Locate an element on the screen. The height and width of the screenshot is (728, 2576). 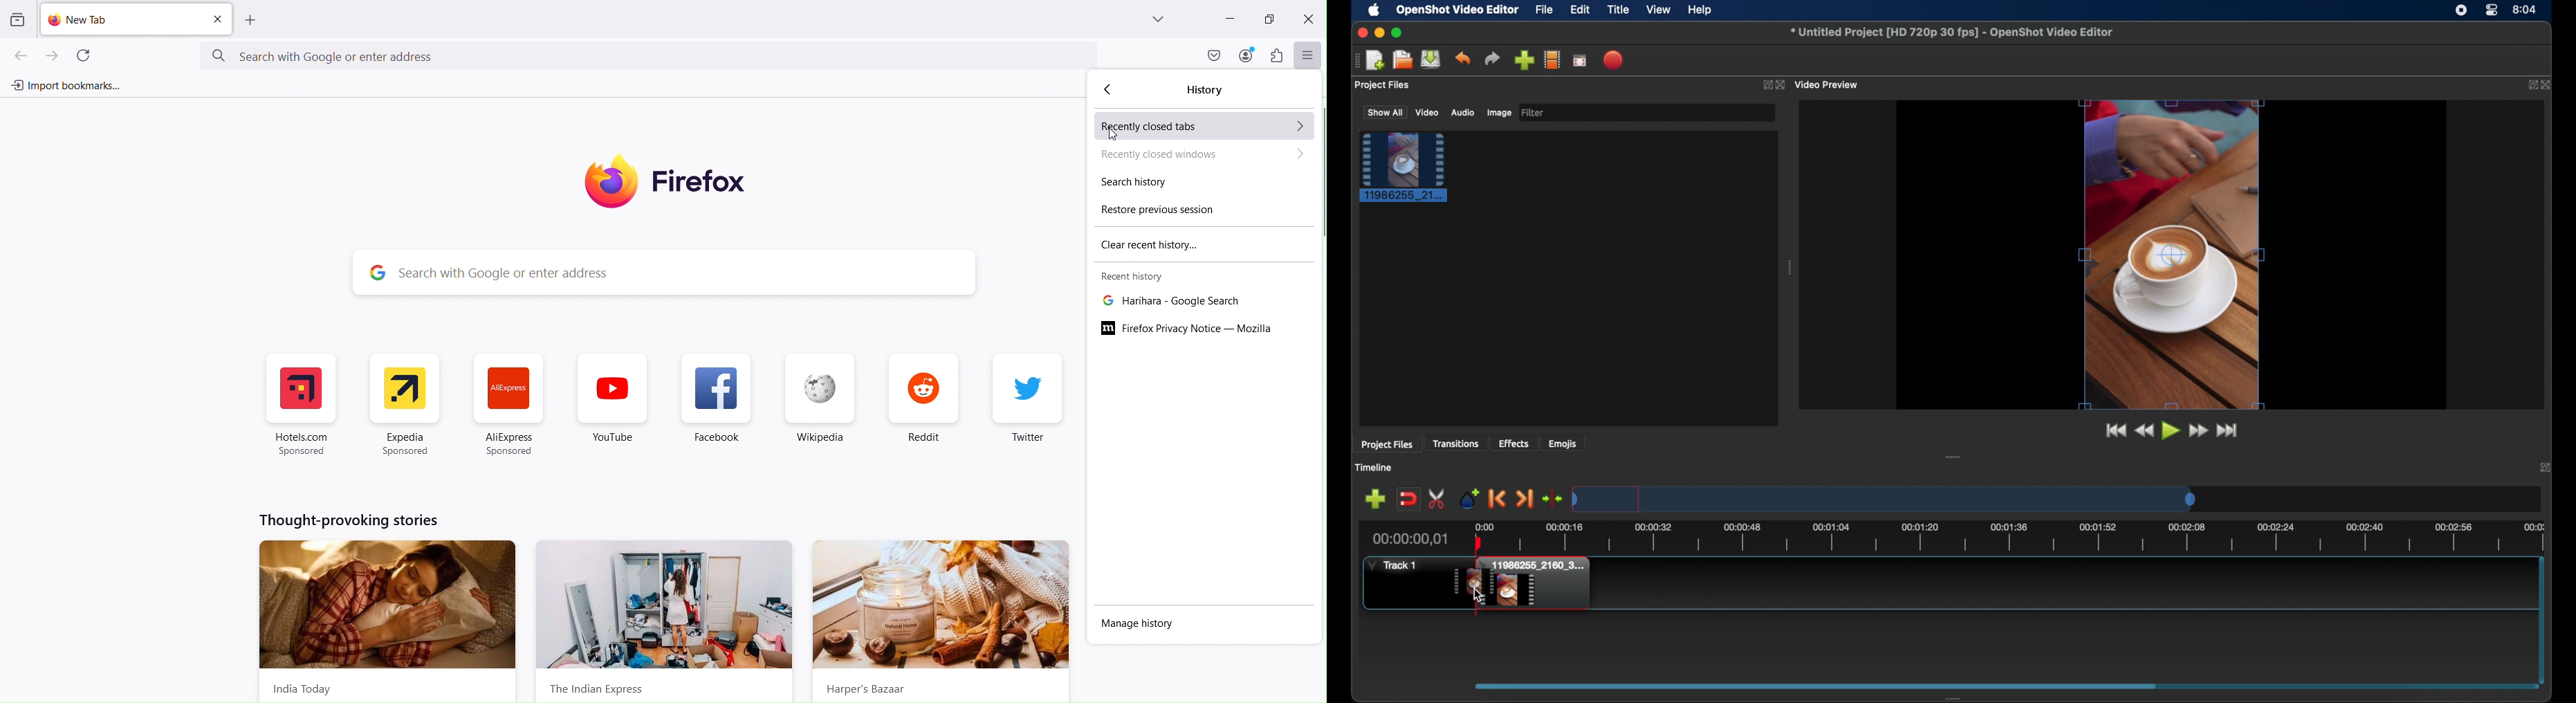
jump to end is located at coordinates (2227, 431).